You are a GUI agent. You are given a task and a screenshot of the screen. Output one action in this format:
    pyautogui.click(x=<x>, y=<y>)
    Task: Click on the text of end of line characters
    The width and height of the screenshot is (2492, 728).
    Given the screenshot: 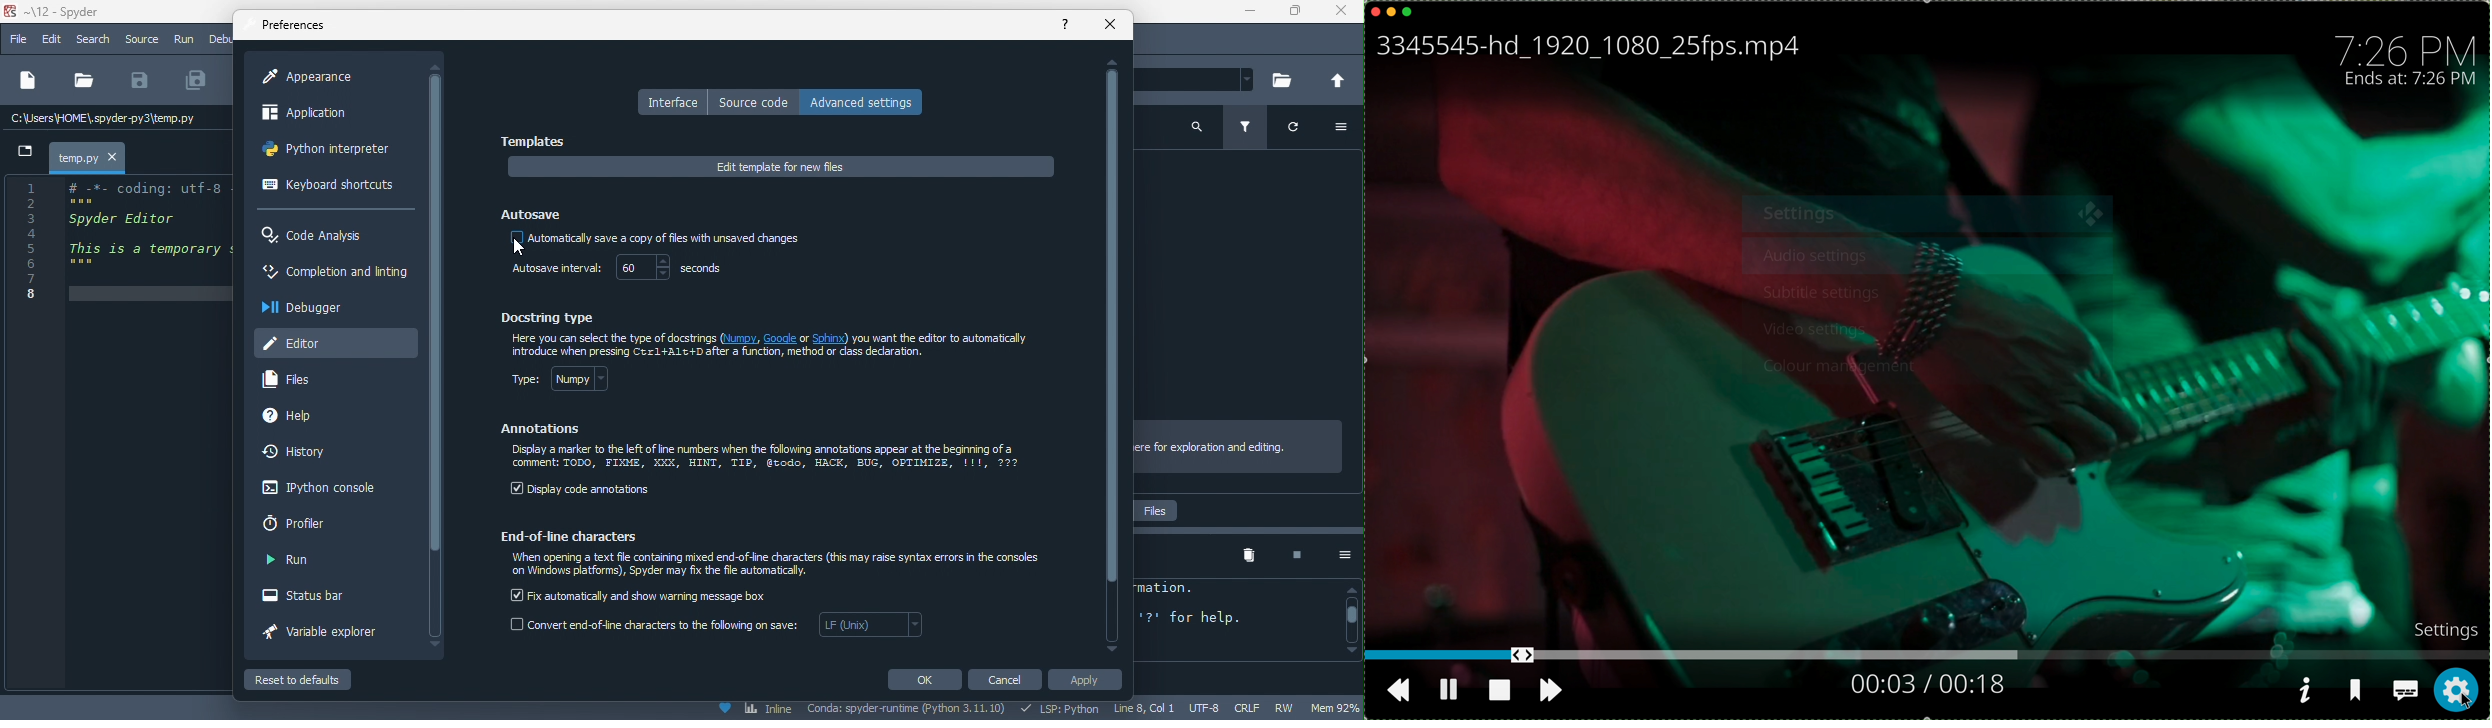 What is the action you would take?
    pyautogui.click(x=780, y=566)
    